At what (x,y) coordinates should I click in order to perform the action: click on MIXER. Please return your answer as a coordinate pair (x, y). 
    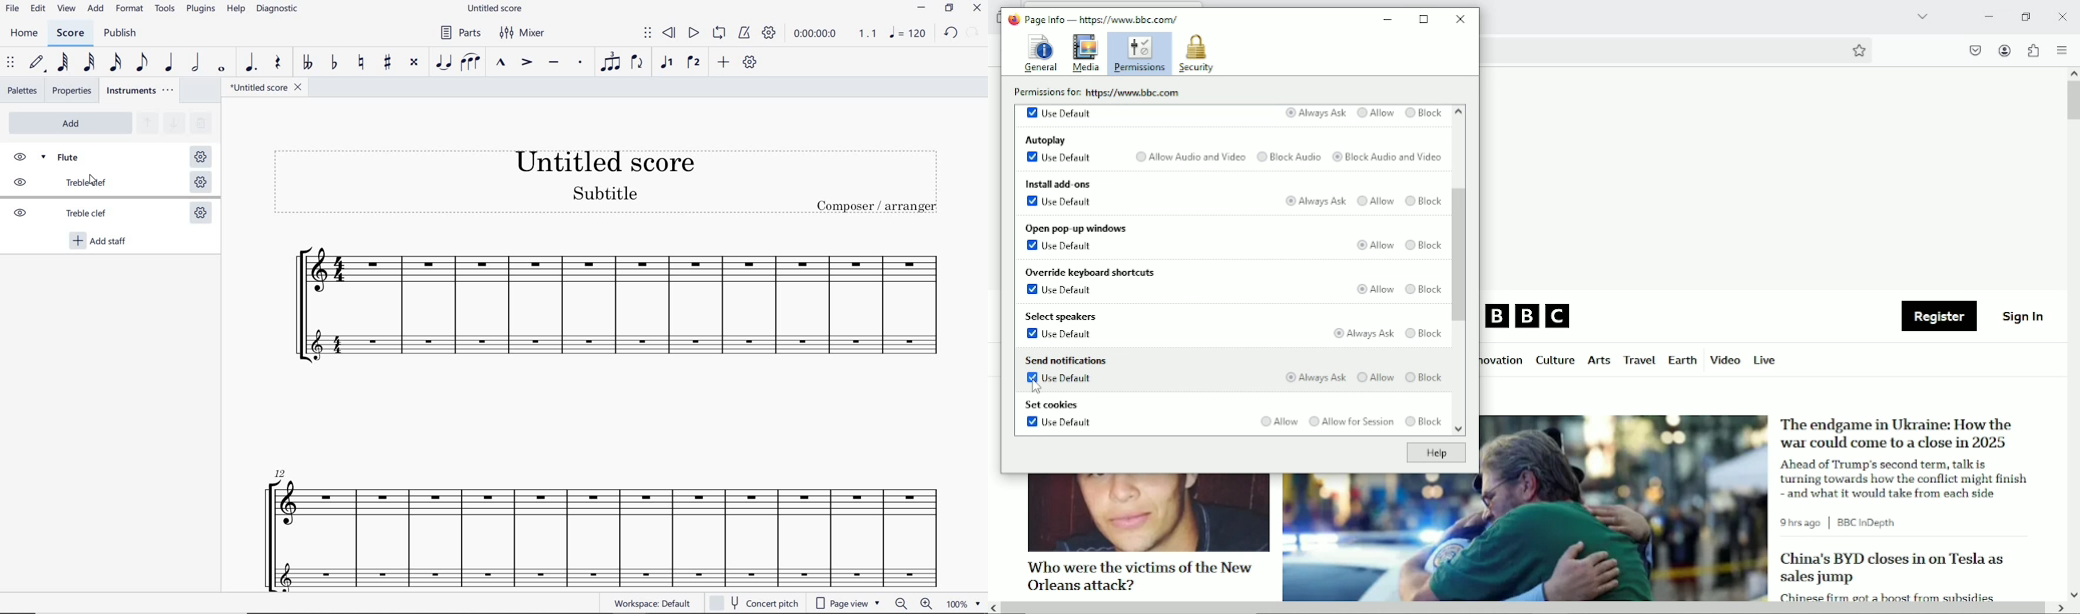
    Looking at the image, I should click on (523, 35).